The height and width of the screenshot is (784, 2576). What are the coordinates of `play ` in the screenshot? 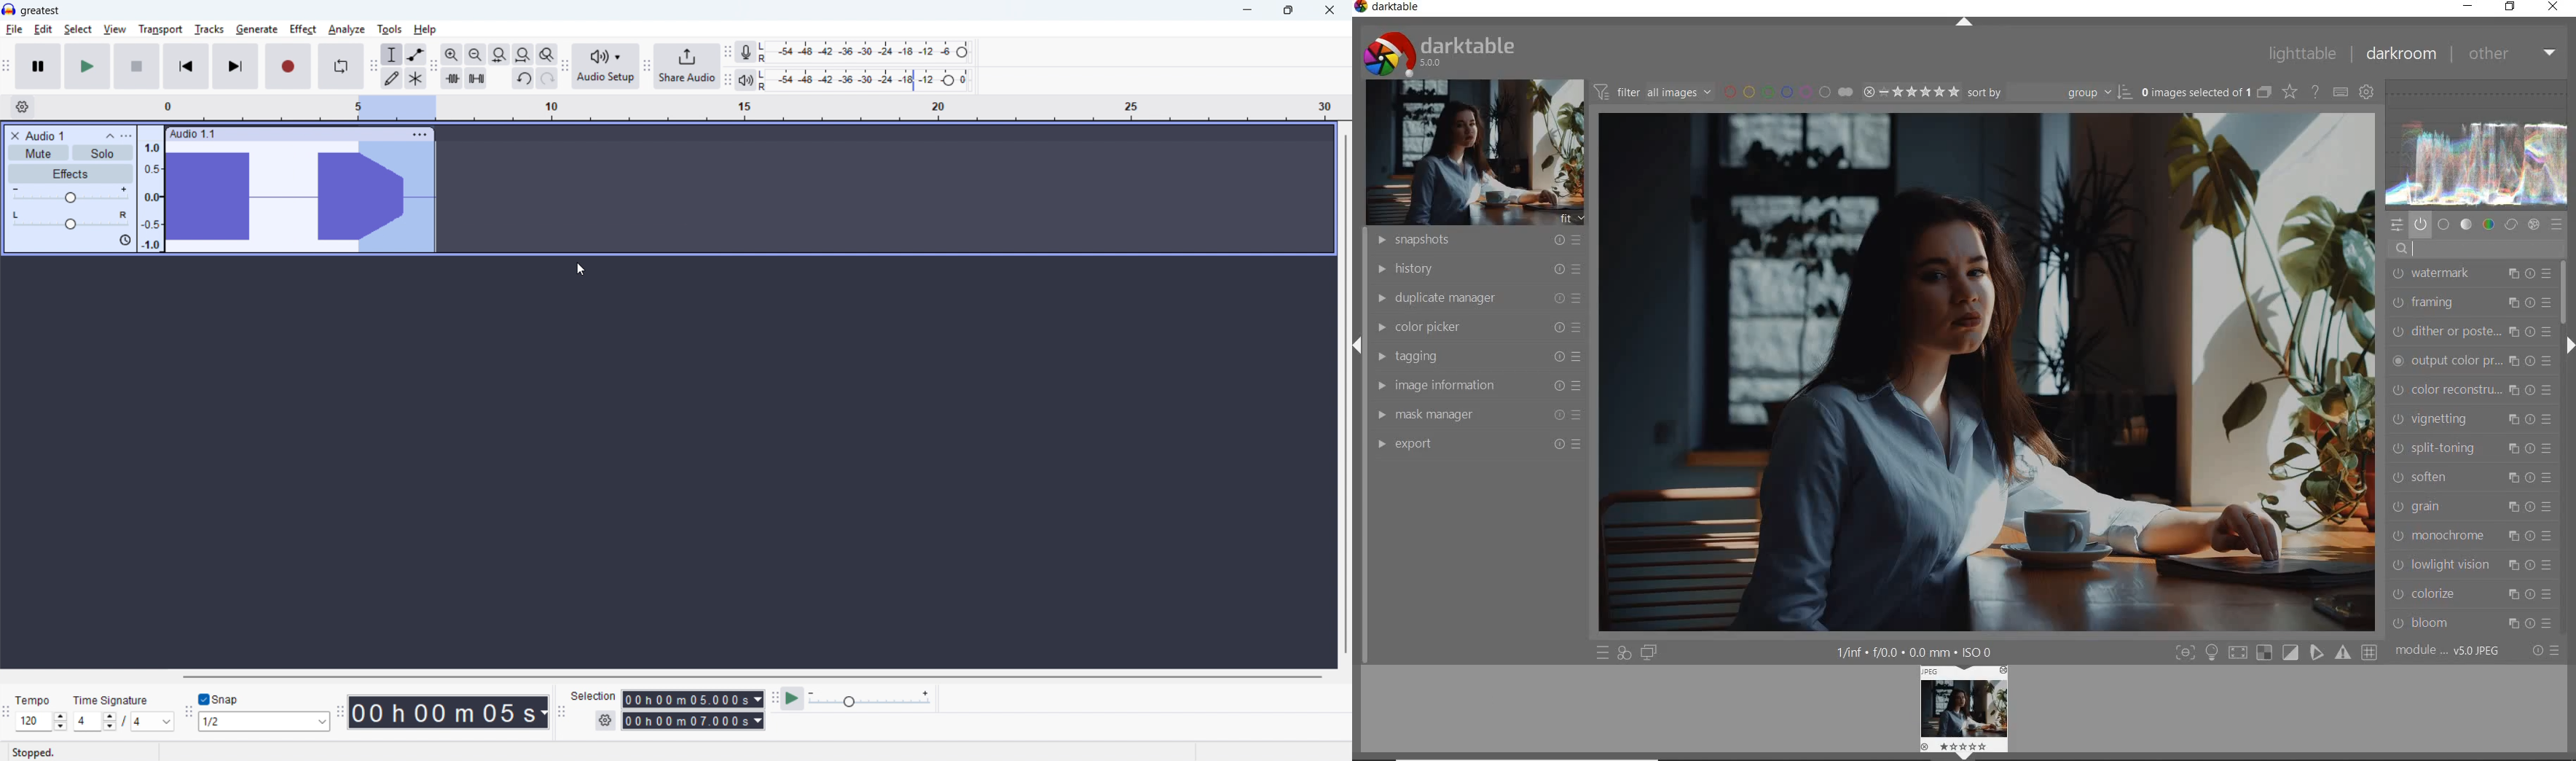 It's located at (87, 66).